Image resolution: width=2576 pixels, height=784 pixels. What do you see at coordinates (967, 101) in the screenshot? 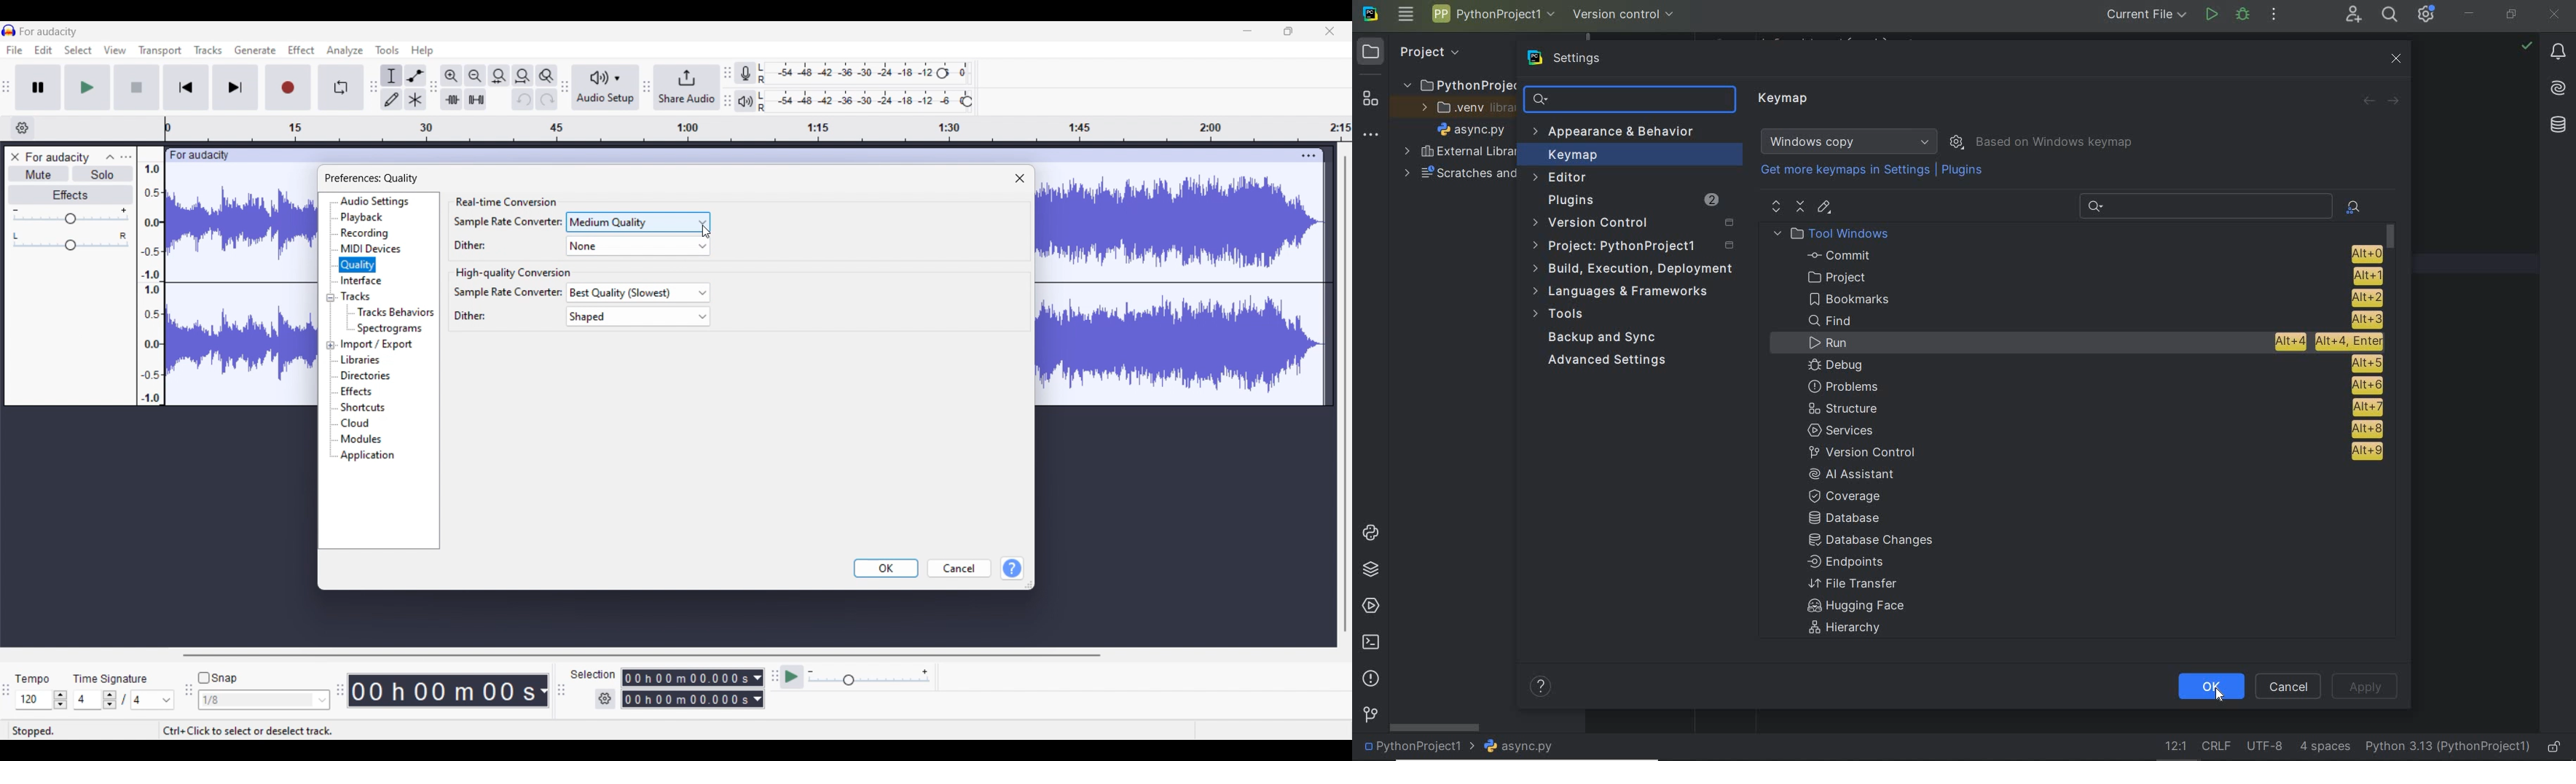
I see `Header to change Playback level` at bounding box center [967, 101].